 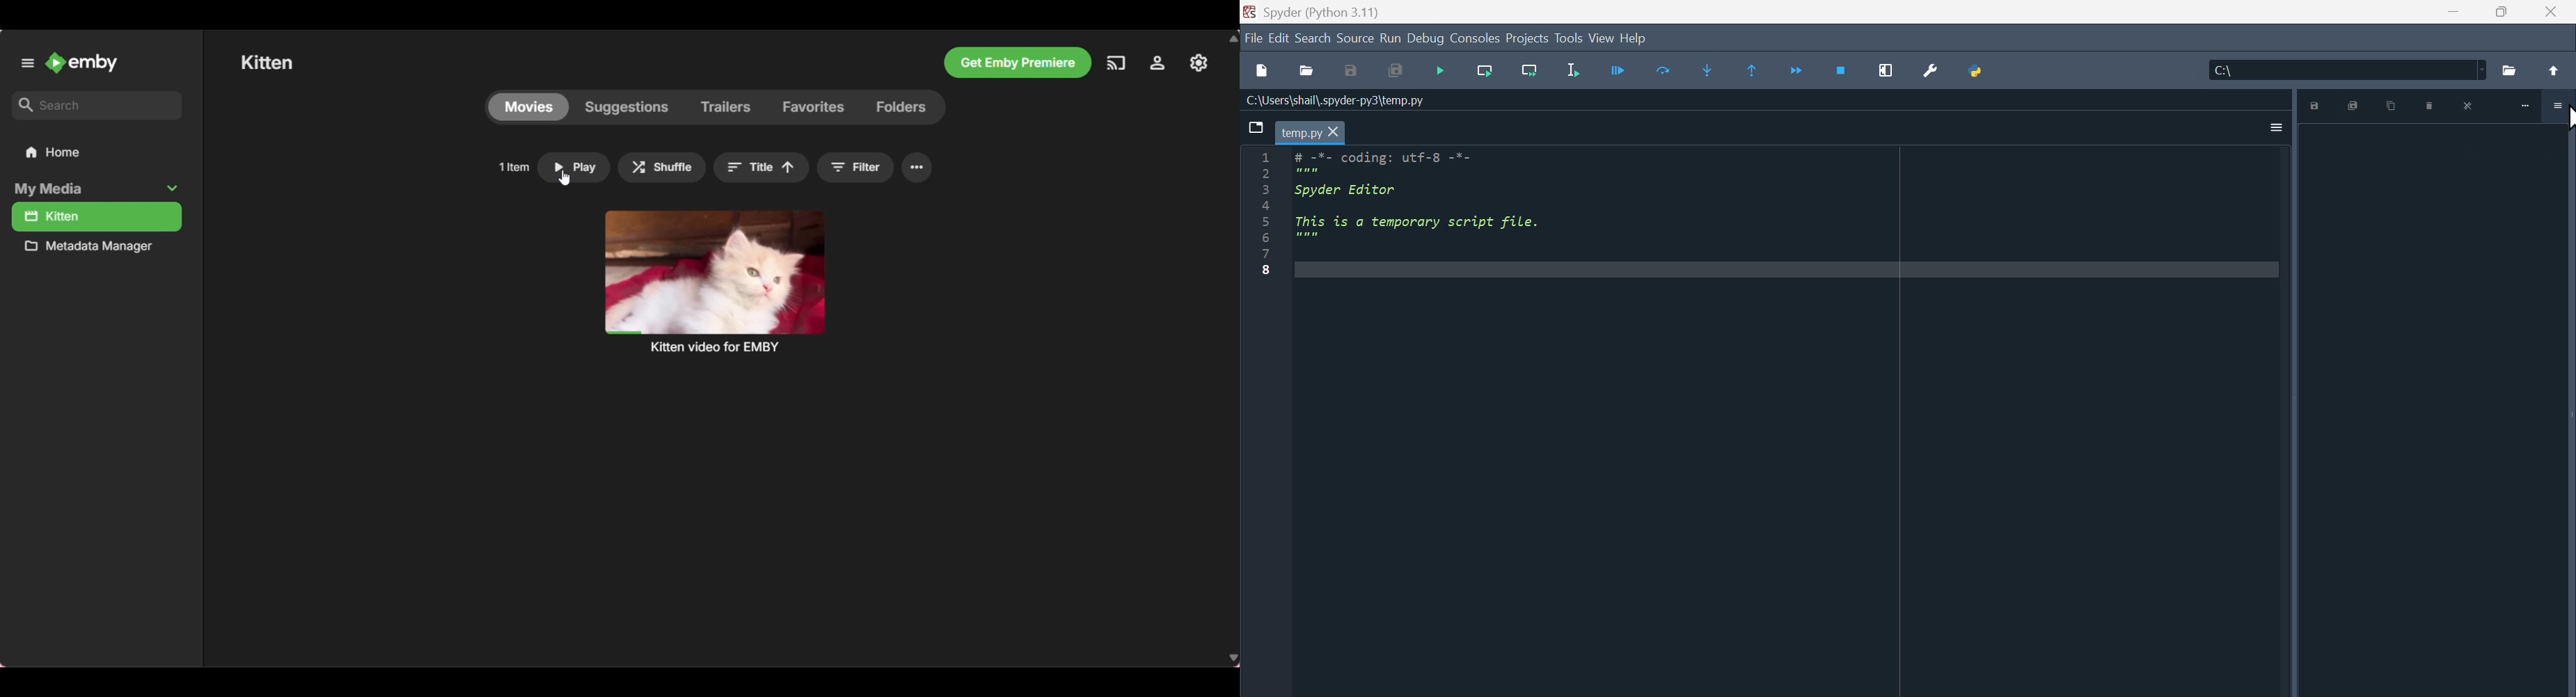 What do you see at coordinates (2353, 106) in the screenshot?
I see `Save all plots as` at bounding box center [2353, 106].